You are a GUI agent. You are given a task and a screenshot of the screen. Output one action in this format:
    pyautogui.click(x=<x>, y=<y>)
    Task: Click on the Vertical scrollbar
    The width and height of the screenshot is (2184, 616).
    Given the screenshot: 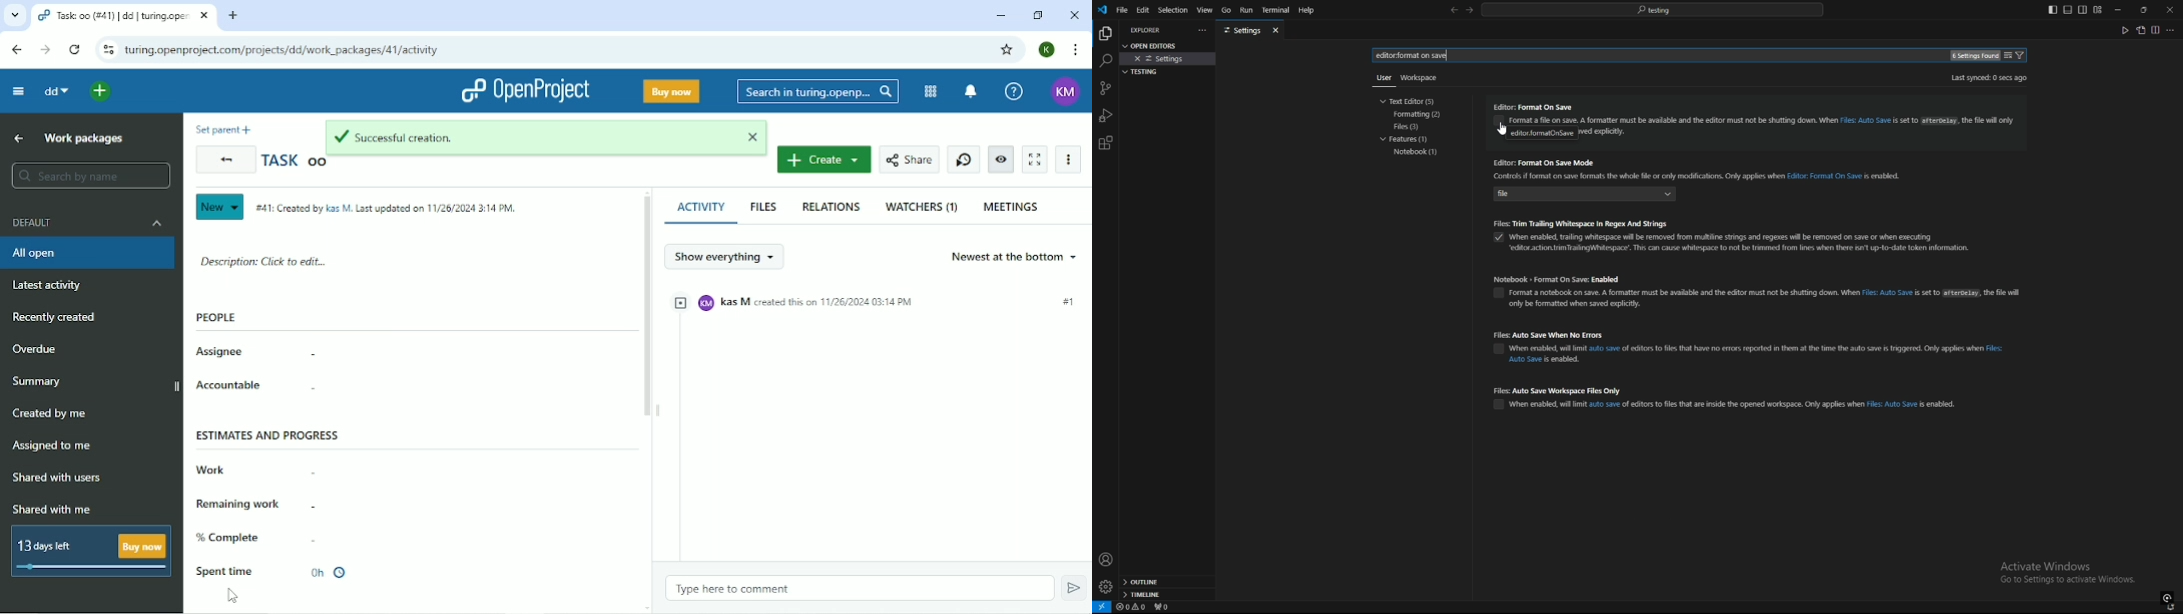 What is the action you would take?
    pyautogui.click(x=648, y=306)
    